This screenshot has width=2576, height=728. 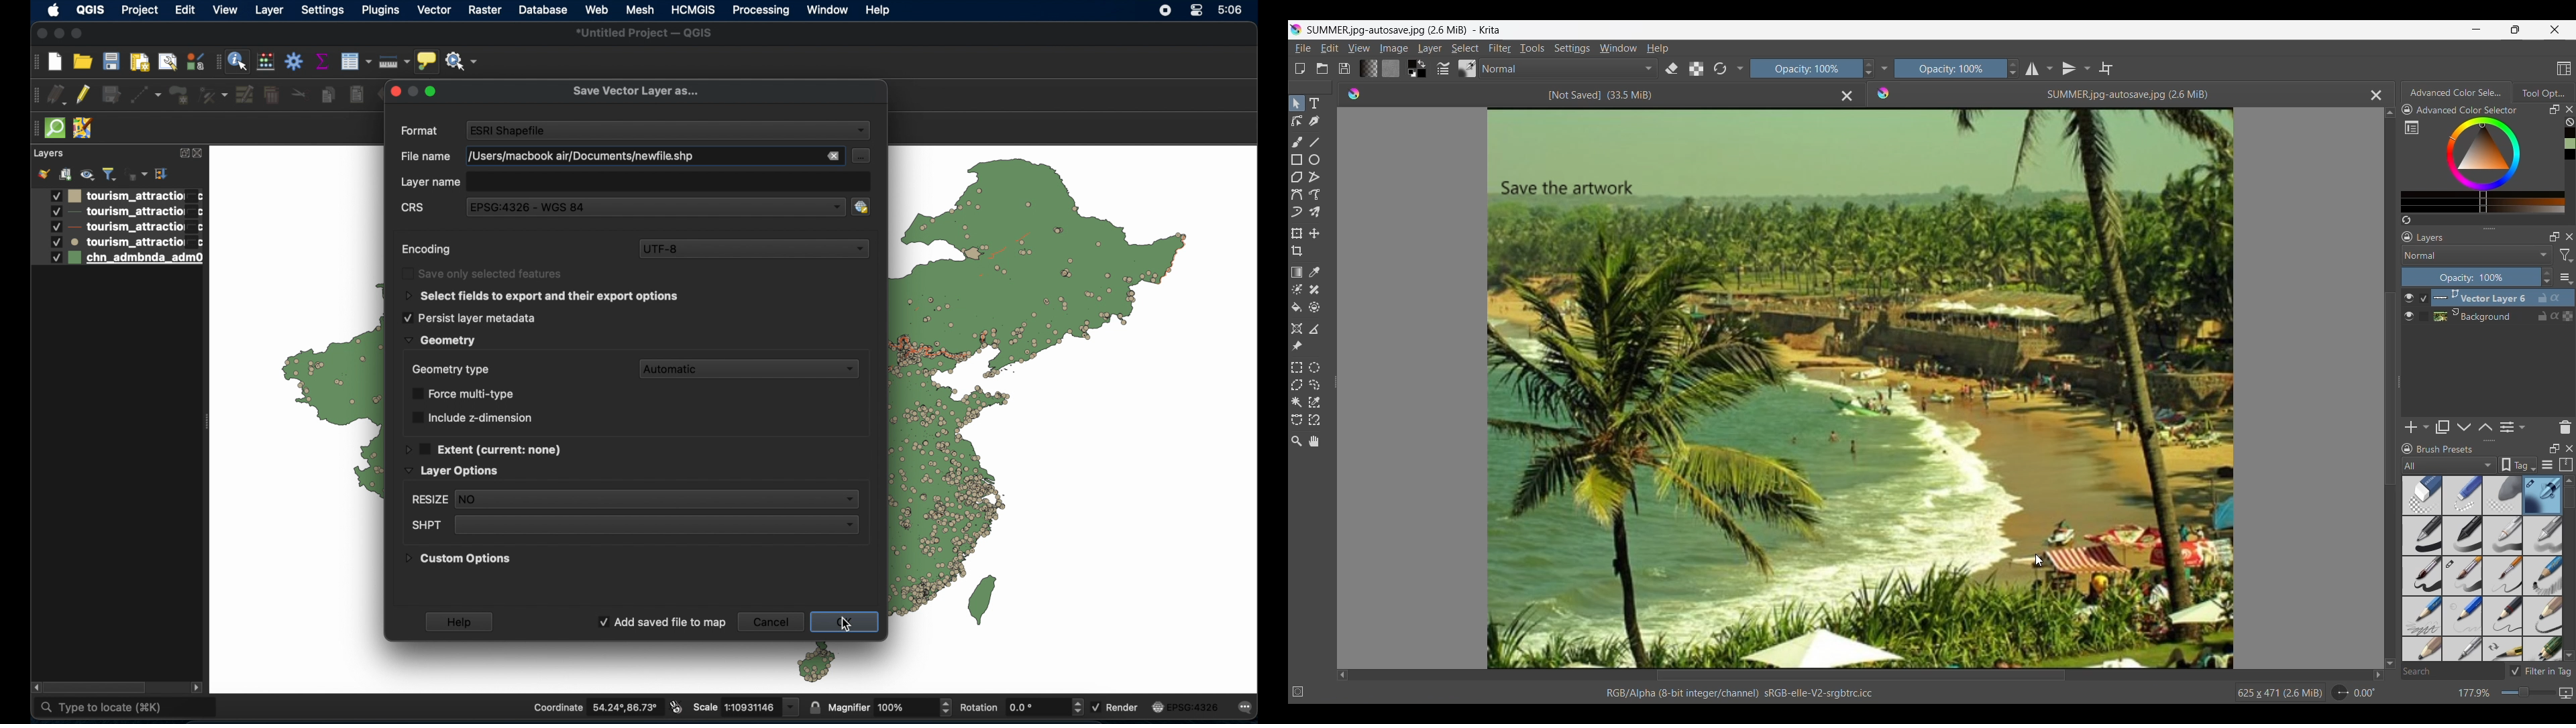 I want to click on Contiguous selection tool , so click(x=1296, y=402).